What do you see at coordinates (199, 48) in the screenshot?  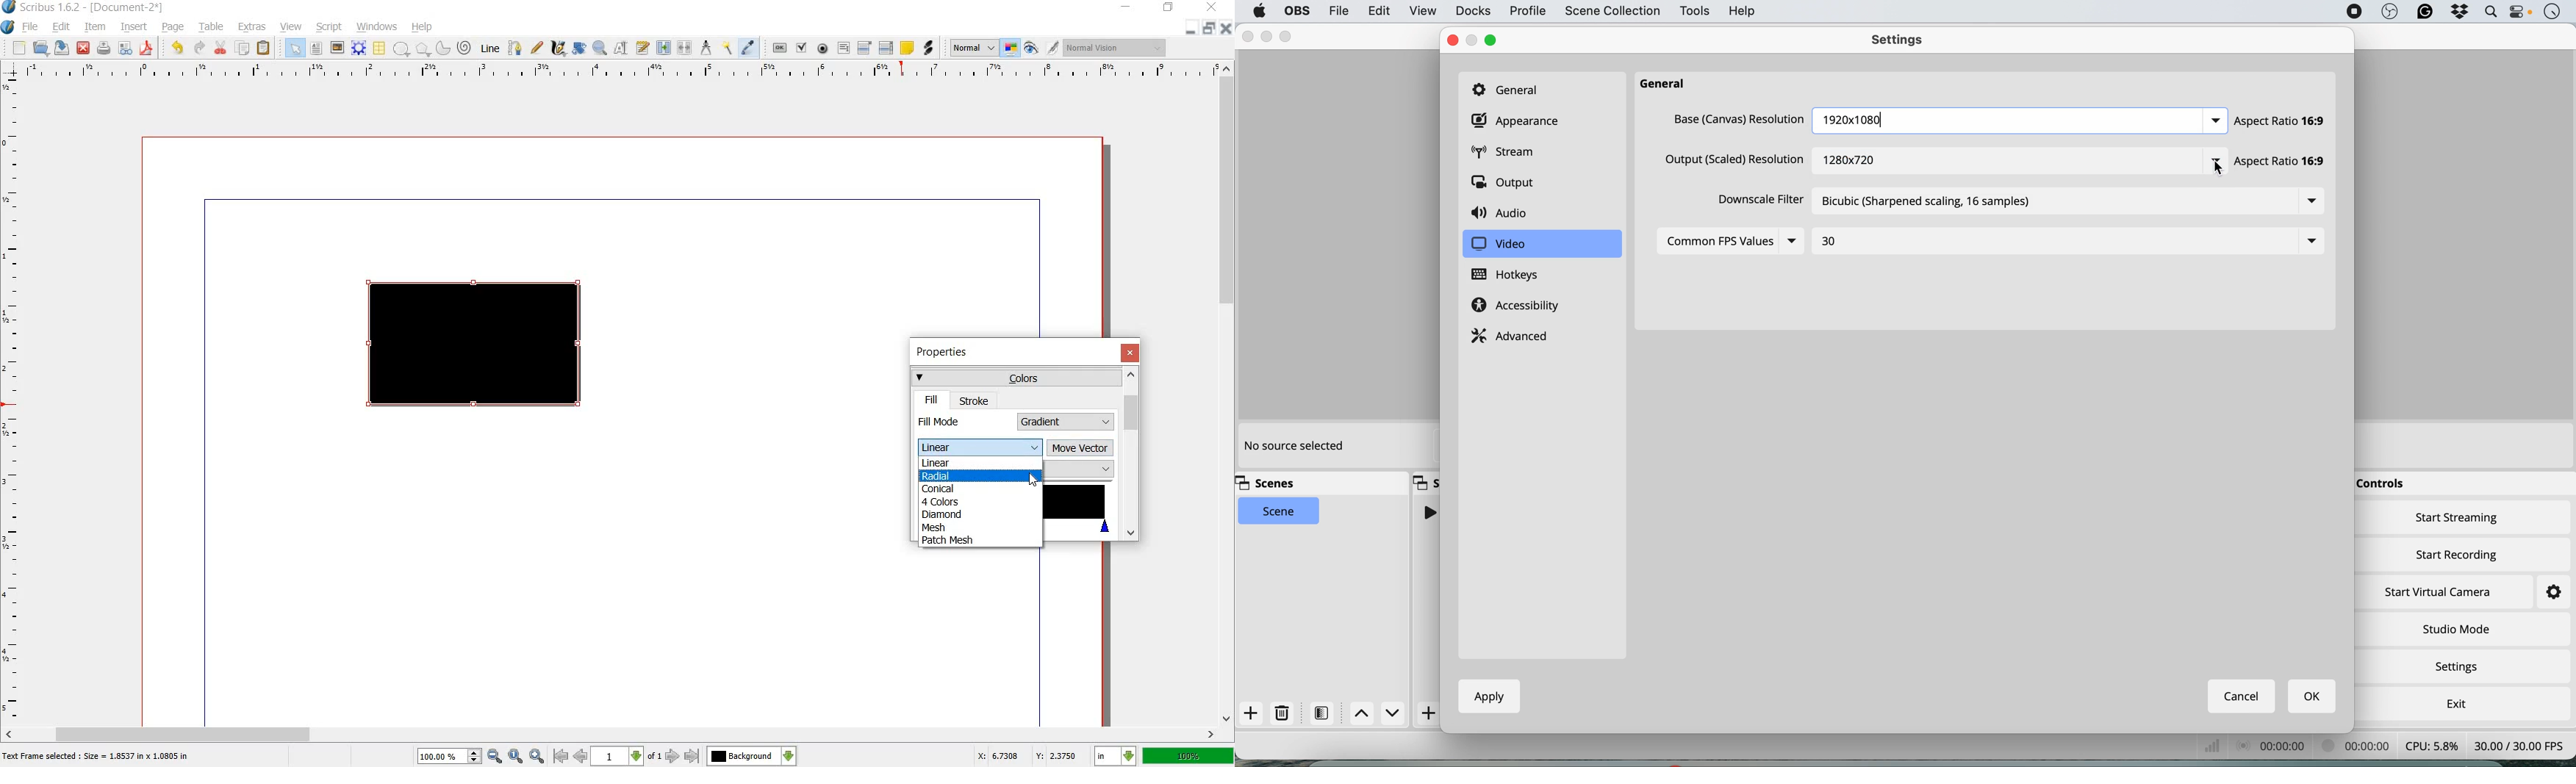 I see `redo` at bounding box center [199, 48].